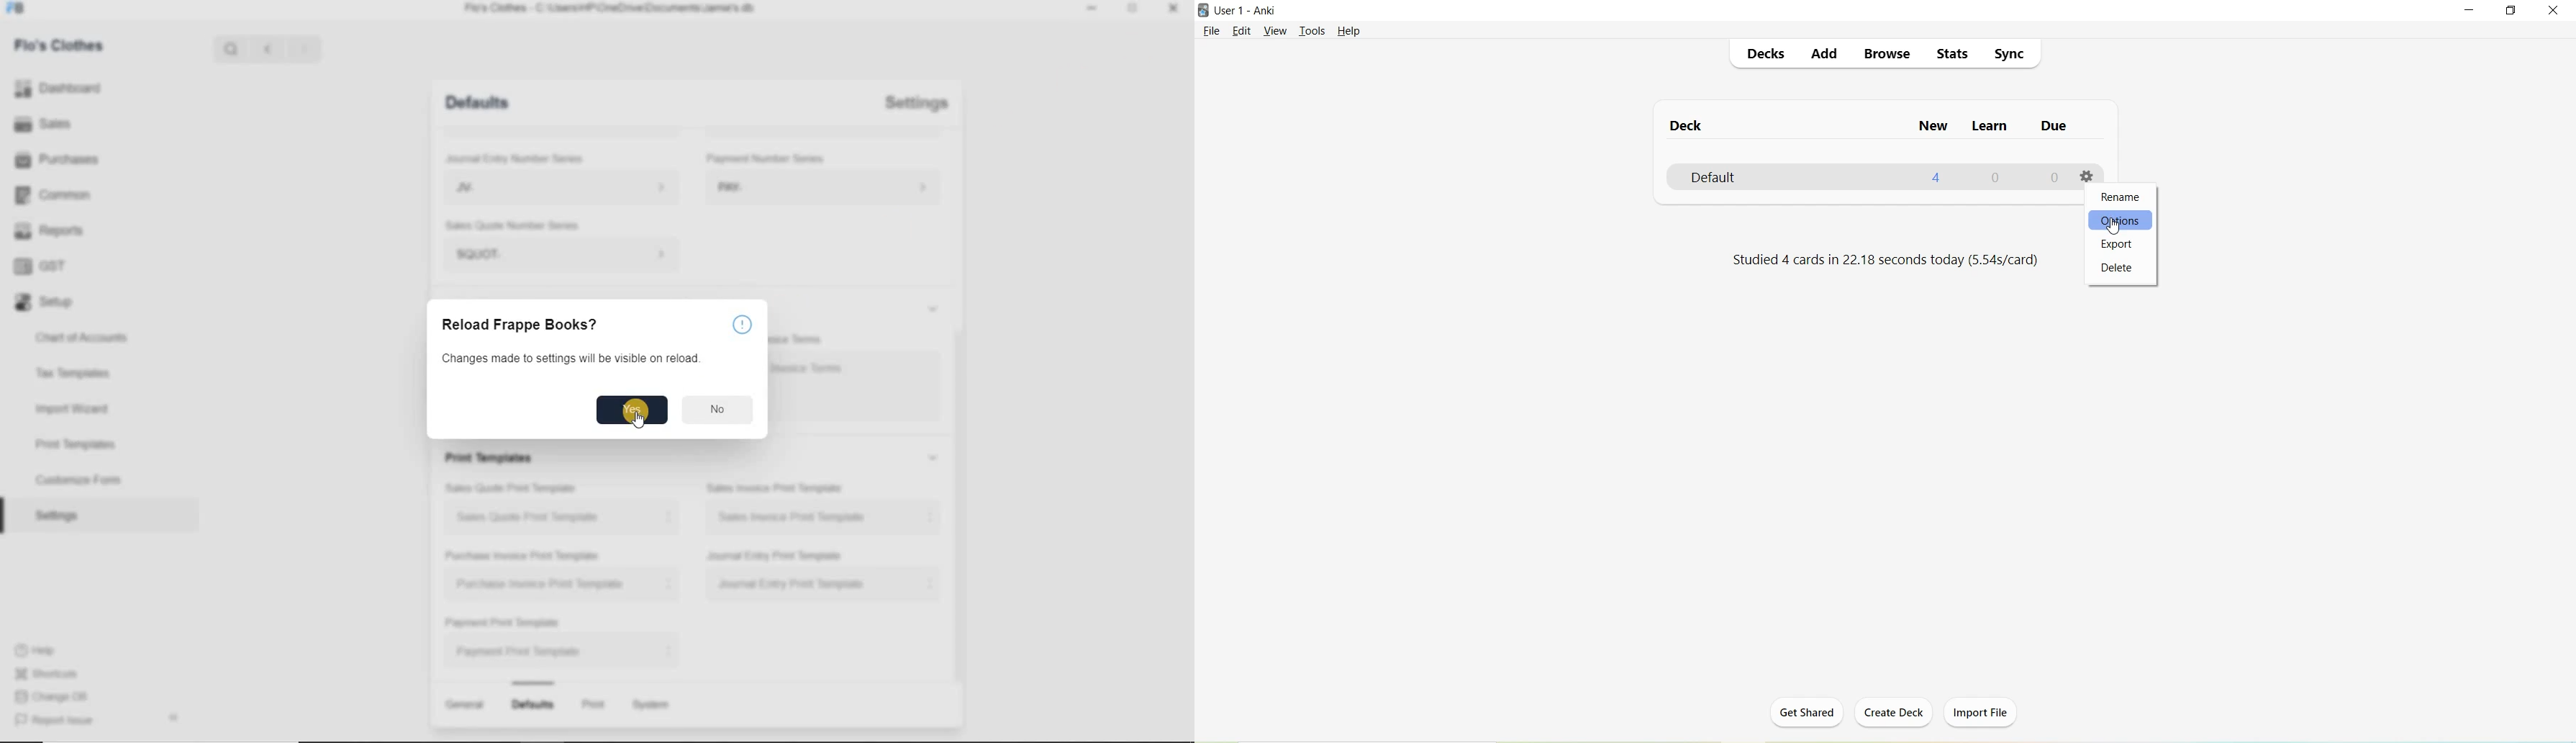 The image size is (2576, 756). What do you see at coordinates (638, 418) in the screenshot?
I see `Cursor` at bounding box center [638, 418].